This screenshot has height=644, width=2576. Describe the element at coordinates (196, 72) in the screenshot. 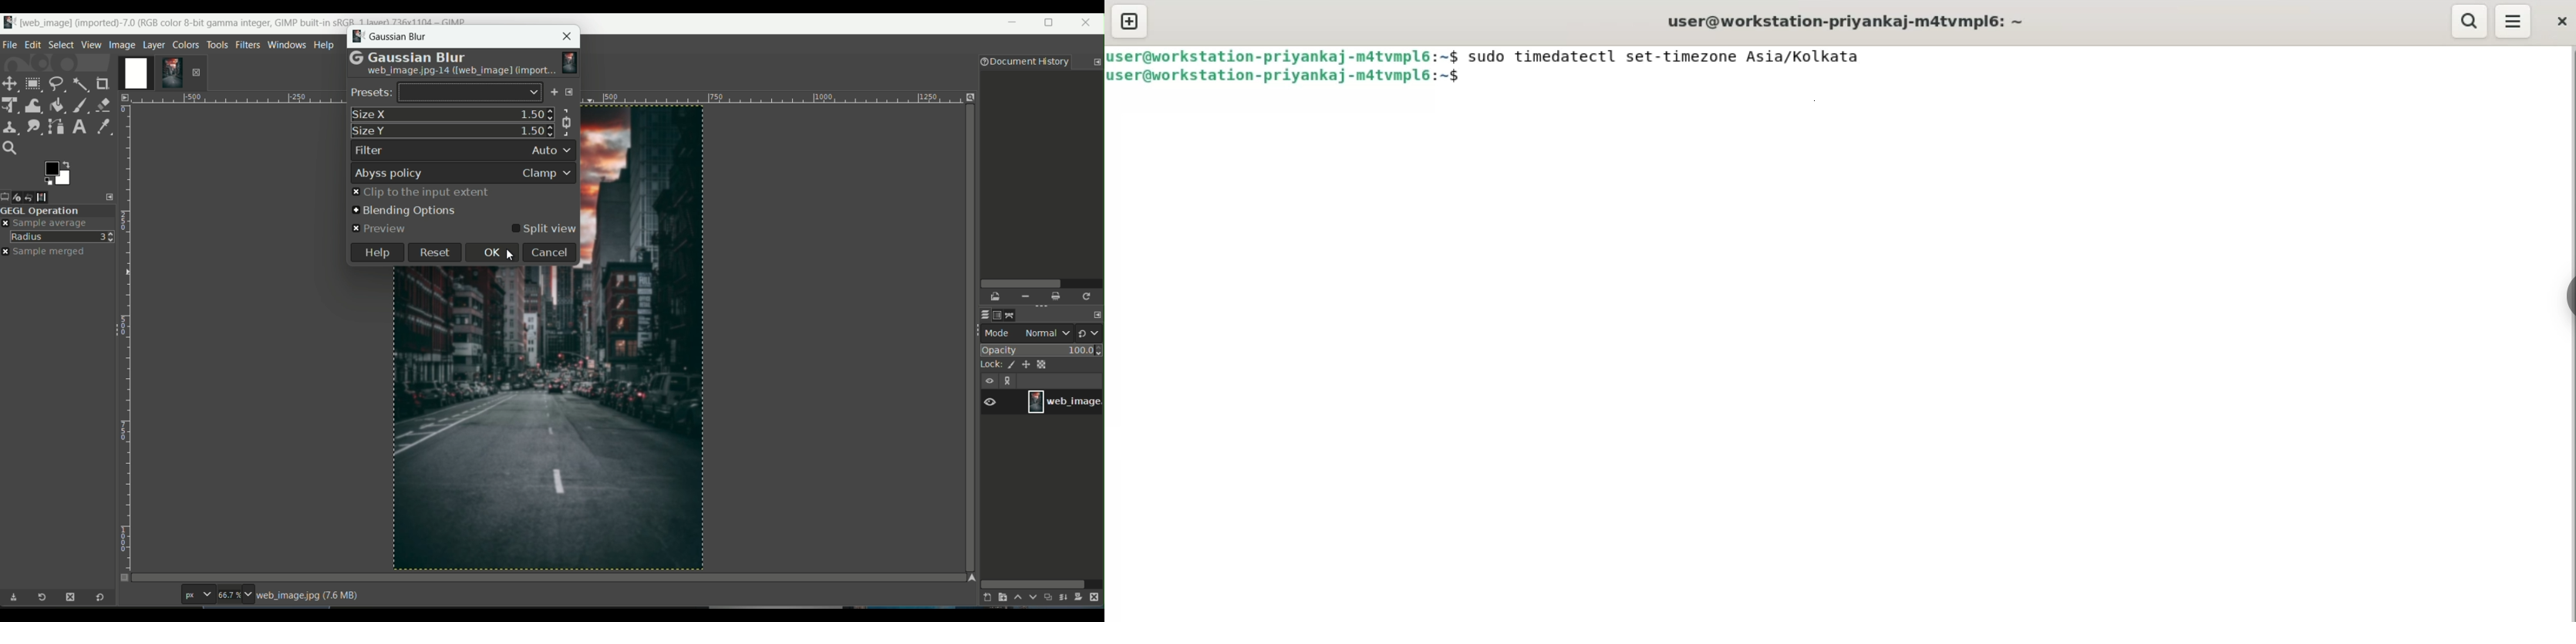

I see `remove image` at that location.